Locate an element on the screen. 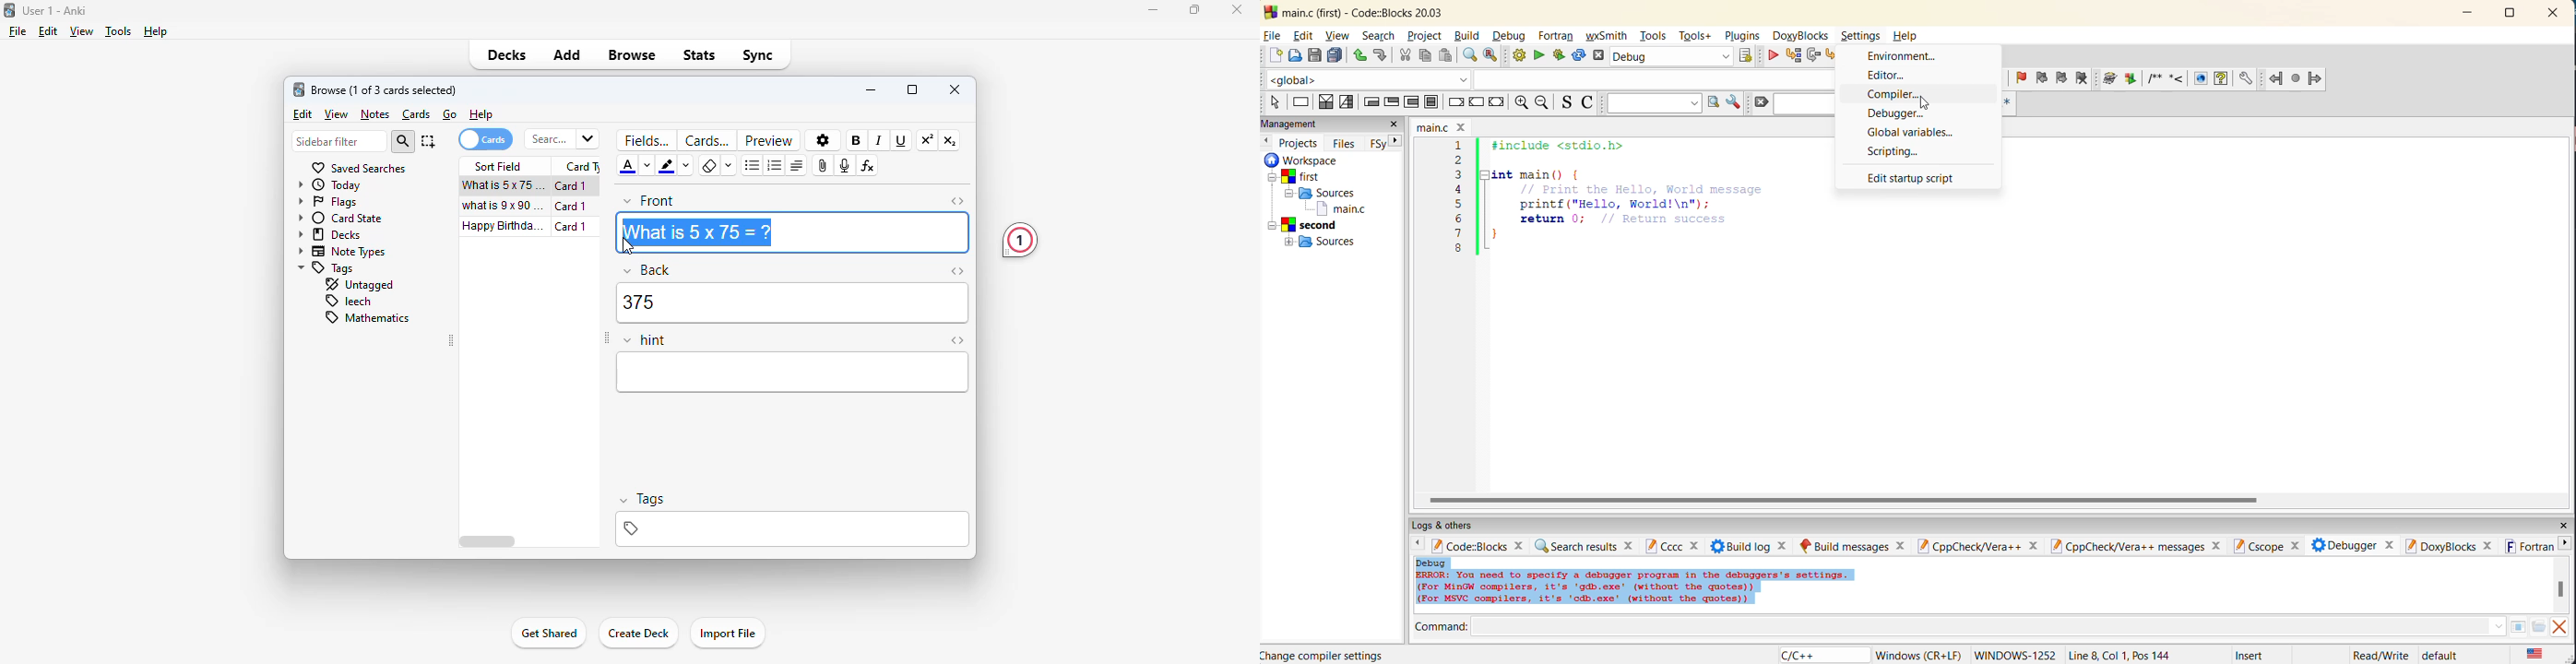  editor is located at coordinates (793, 373).